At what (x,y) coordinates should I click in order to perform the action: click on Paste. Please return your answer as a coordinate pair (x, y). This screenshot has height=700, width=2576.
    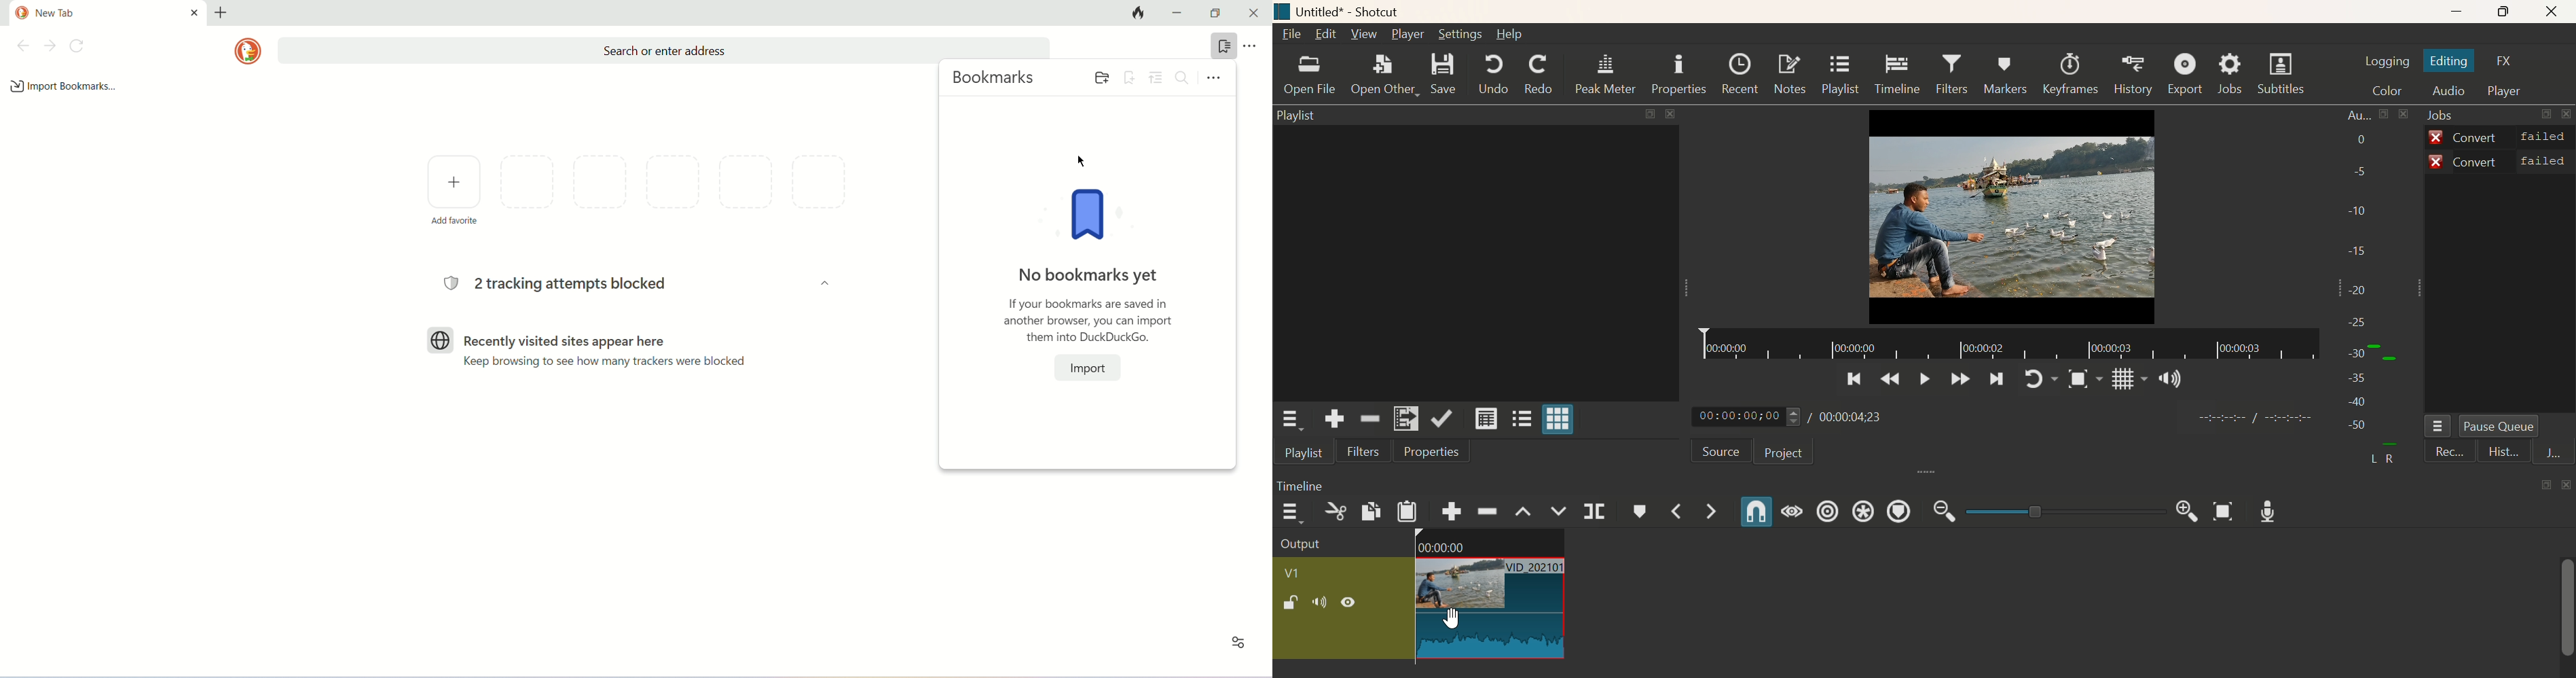
    Looking at the image, I should click on (1410, 514).